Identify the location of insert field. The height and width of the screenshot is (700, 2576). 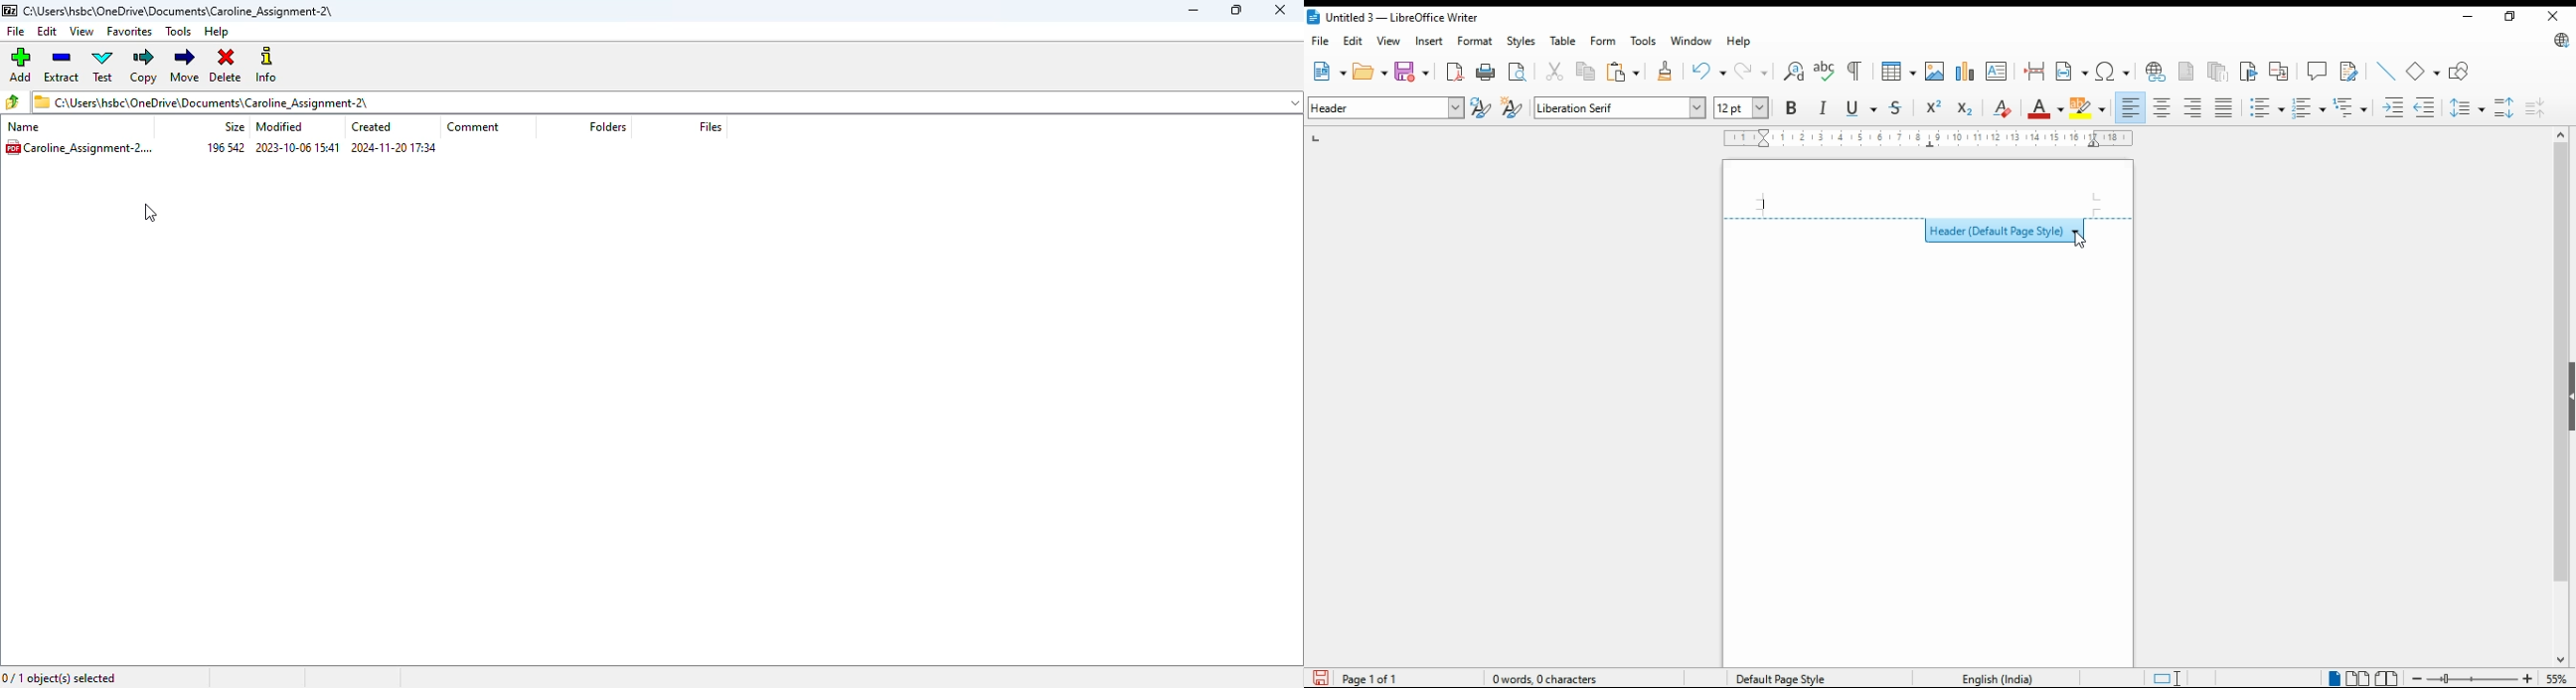
(2072, 71).